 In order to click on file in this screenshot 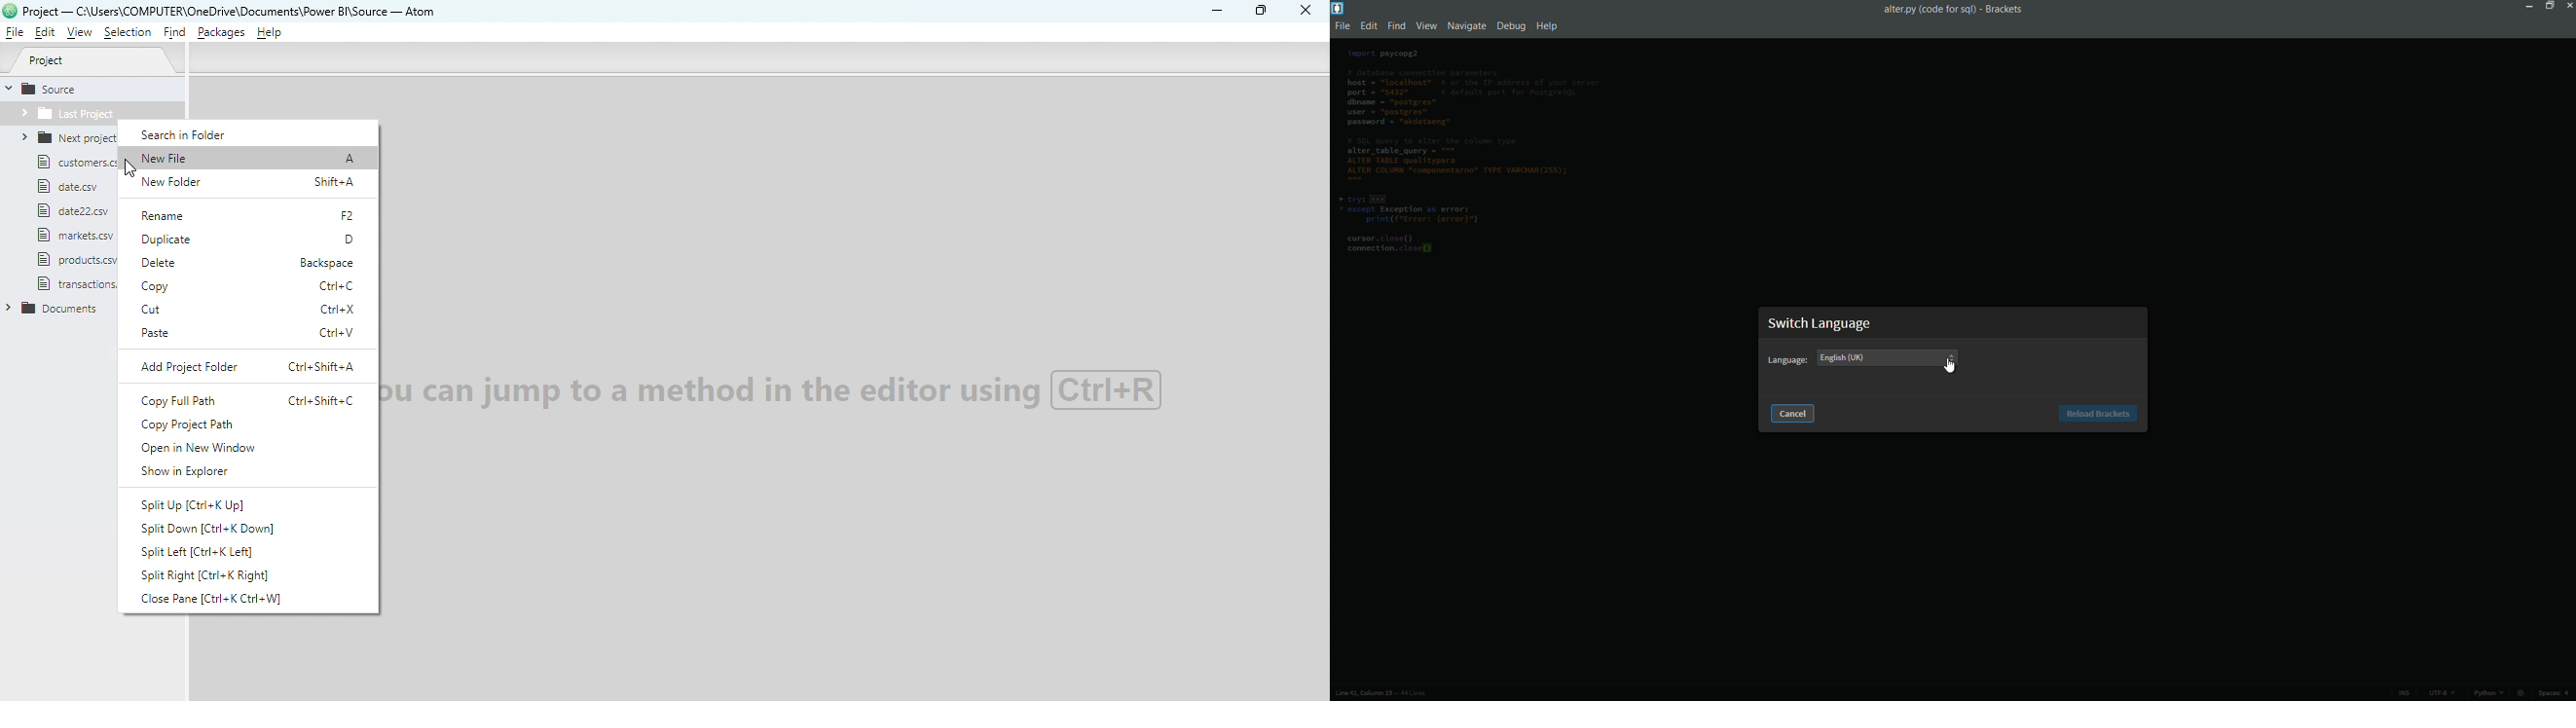, I will do `click(67, 162)`.